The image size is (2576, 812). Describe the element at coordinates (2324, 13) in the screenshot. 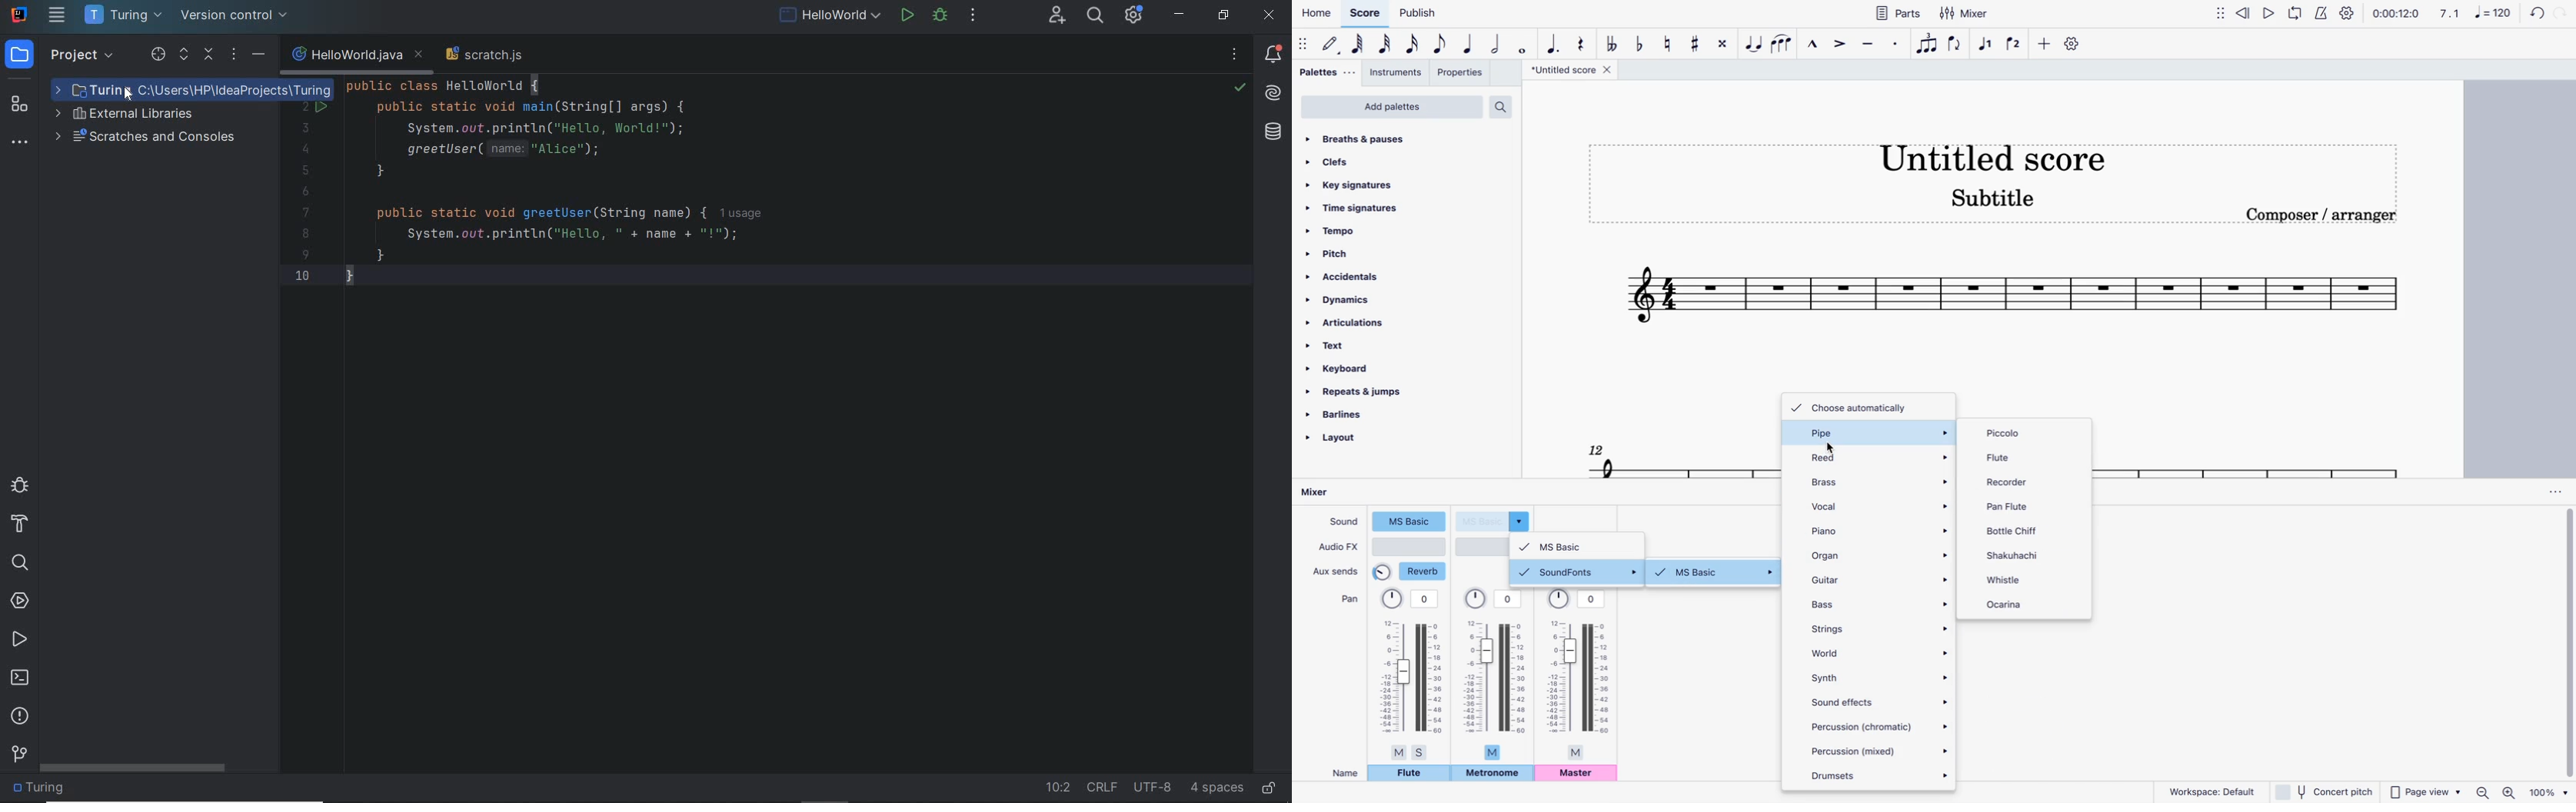

I see `metronome` at that location.